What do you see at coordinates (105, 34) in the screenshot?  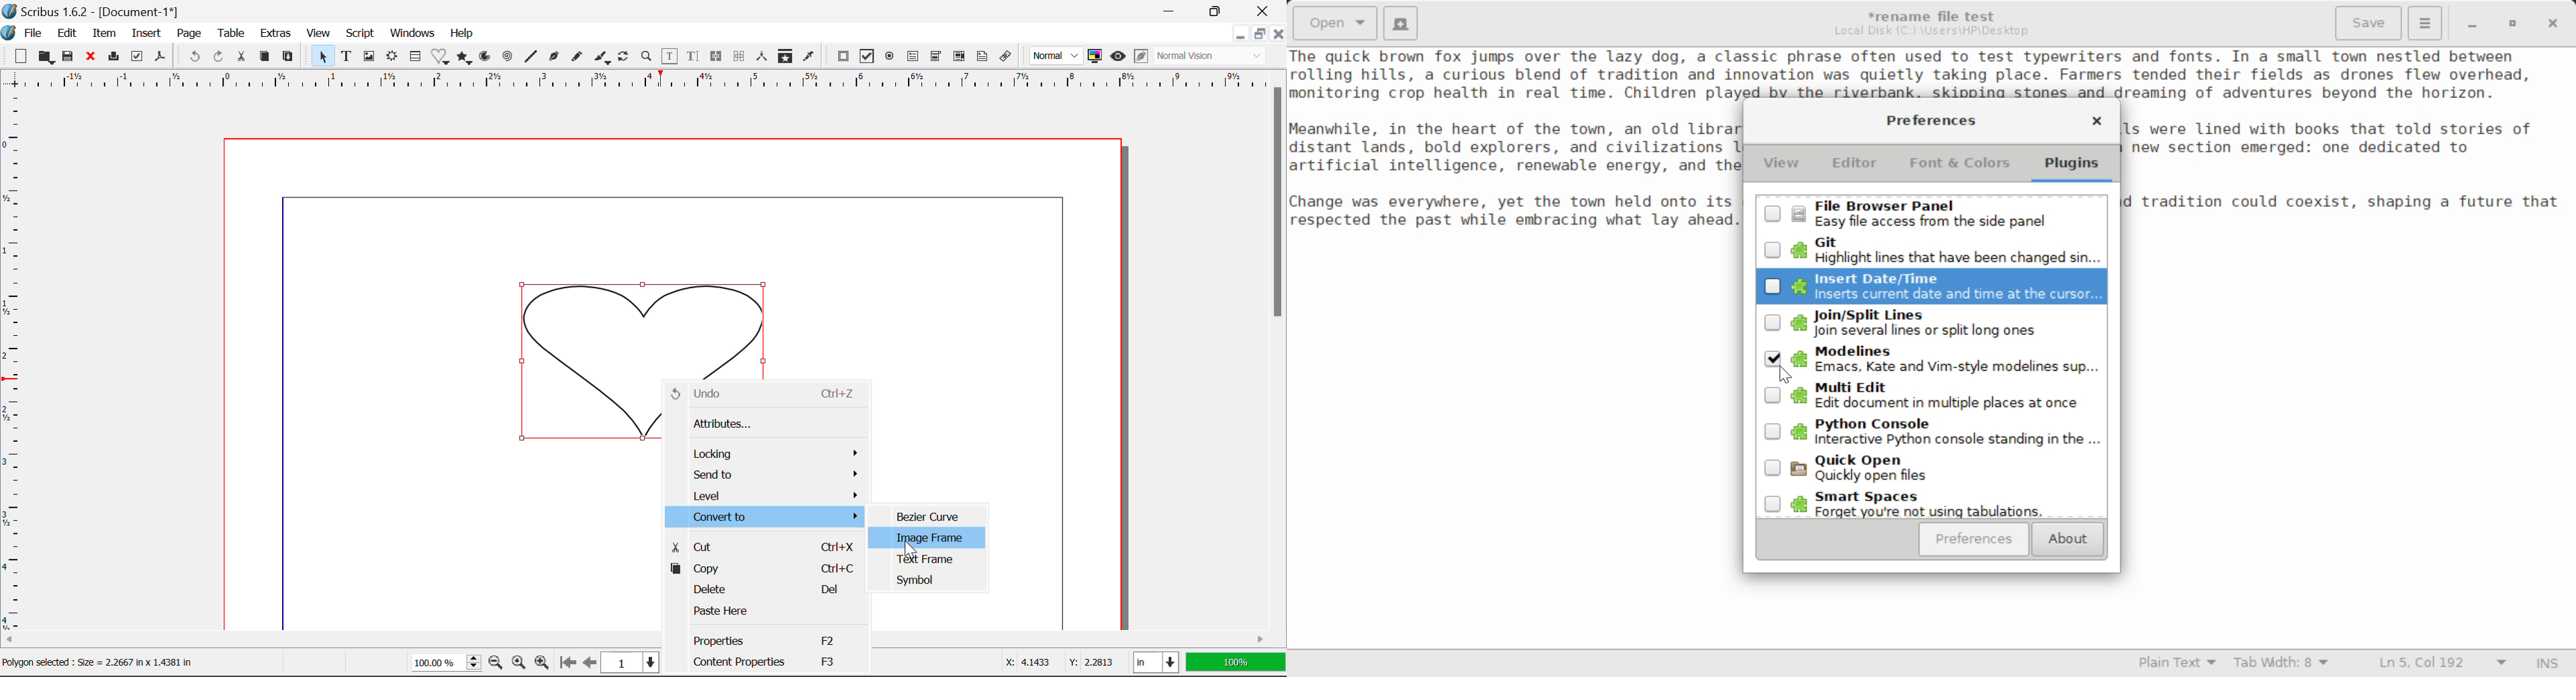 I see `Item` at bounding box center [105, 34].